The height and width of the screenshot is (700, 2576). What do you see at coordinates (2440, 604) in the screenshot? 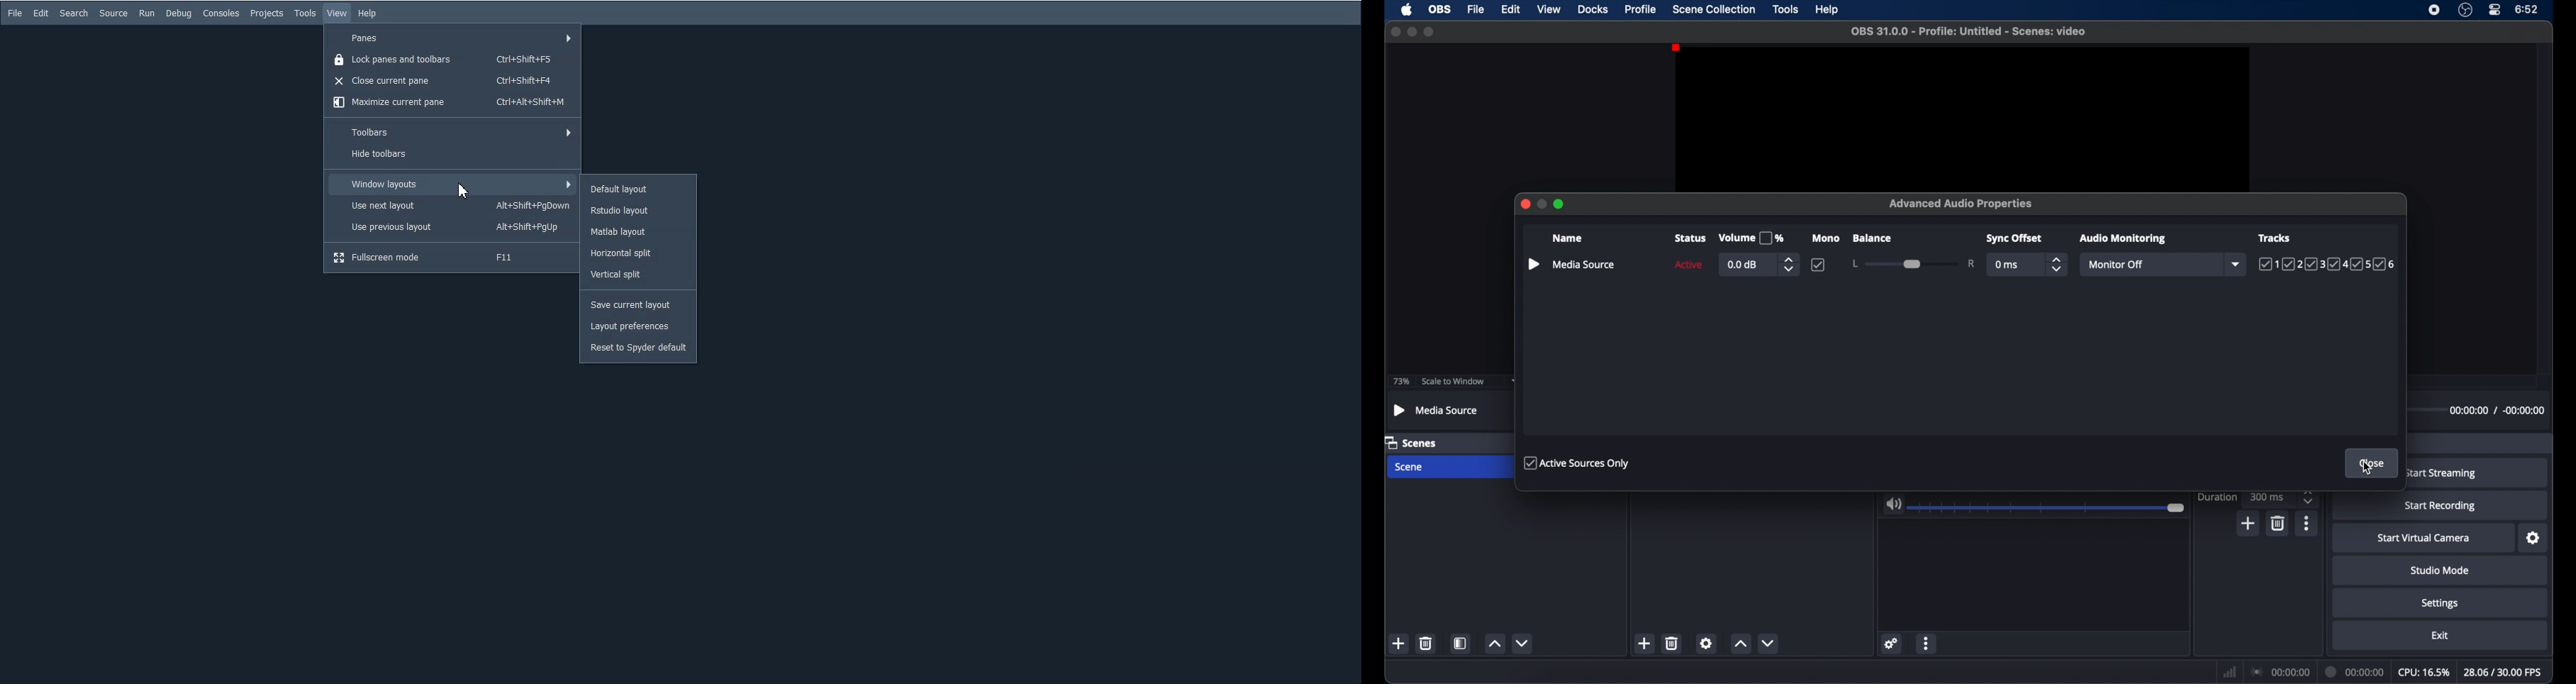
I see `settings` at bounding box center [2440, 604].